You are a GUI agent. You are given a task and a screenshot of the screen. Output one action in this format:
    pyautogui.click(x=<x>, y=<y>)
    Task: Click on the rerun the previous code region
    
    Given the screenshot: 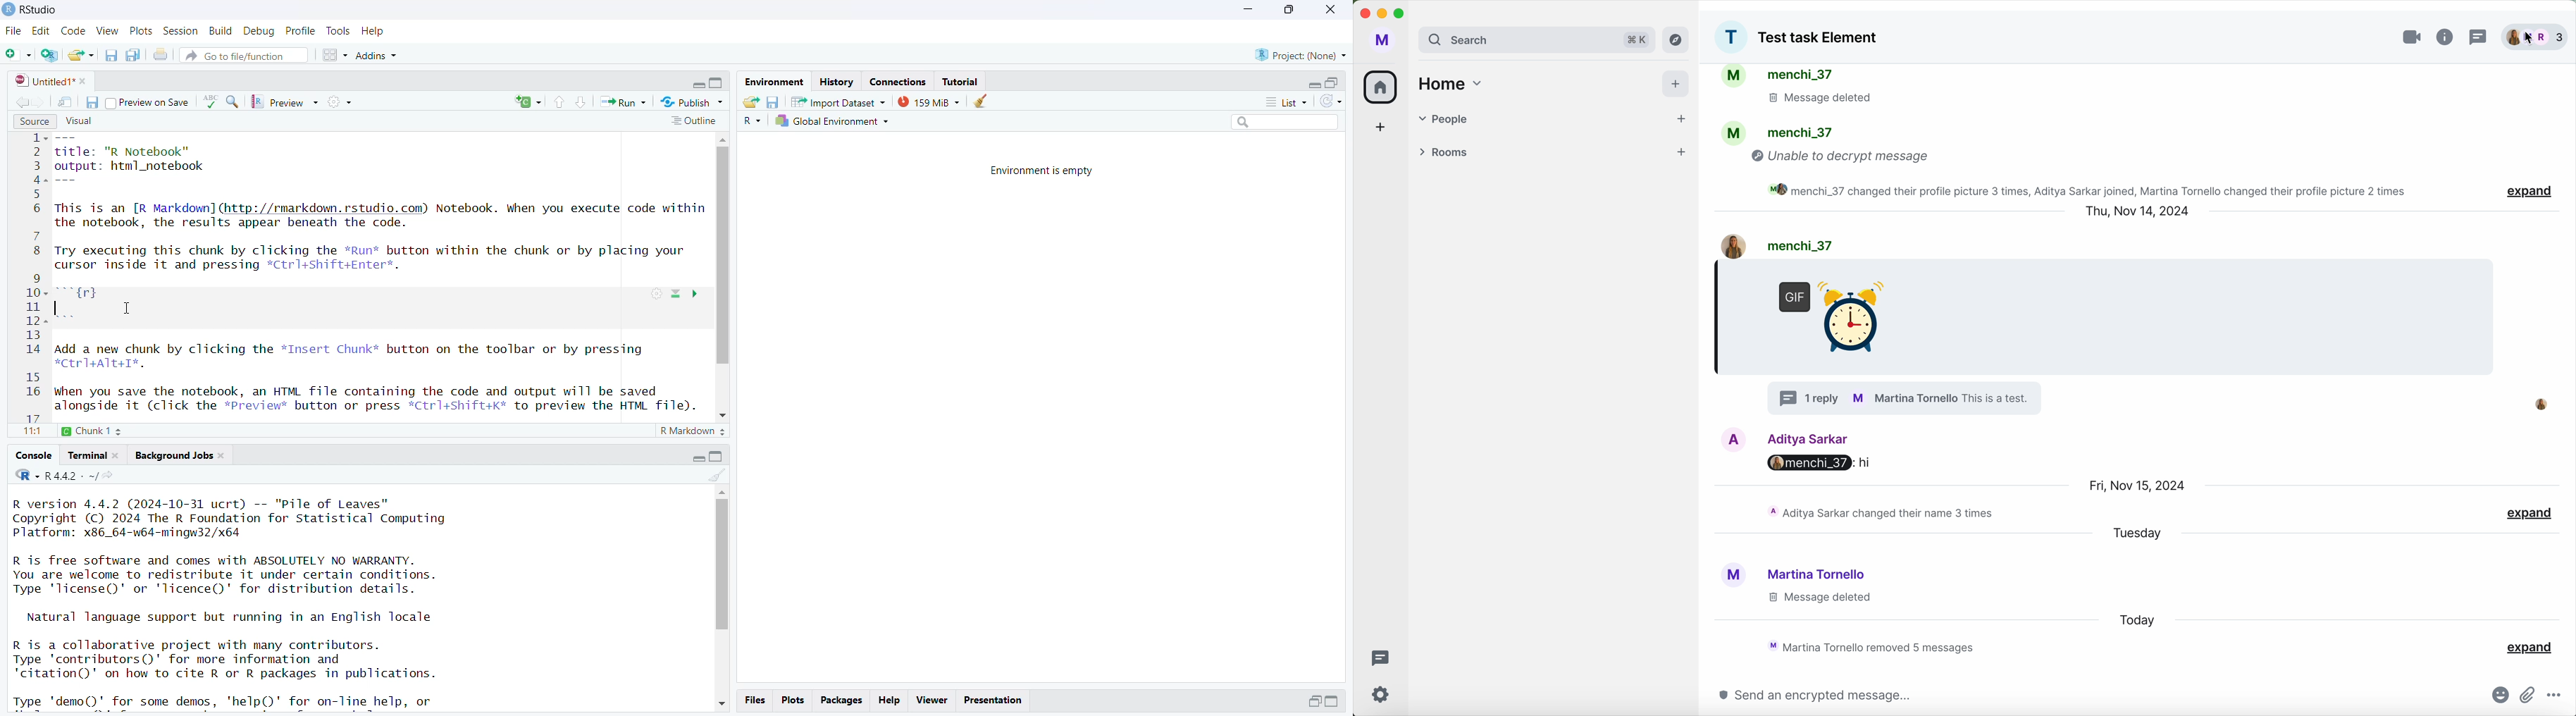 What is the action you would take?
    pyautogui.click(x=527, y=102)
    